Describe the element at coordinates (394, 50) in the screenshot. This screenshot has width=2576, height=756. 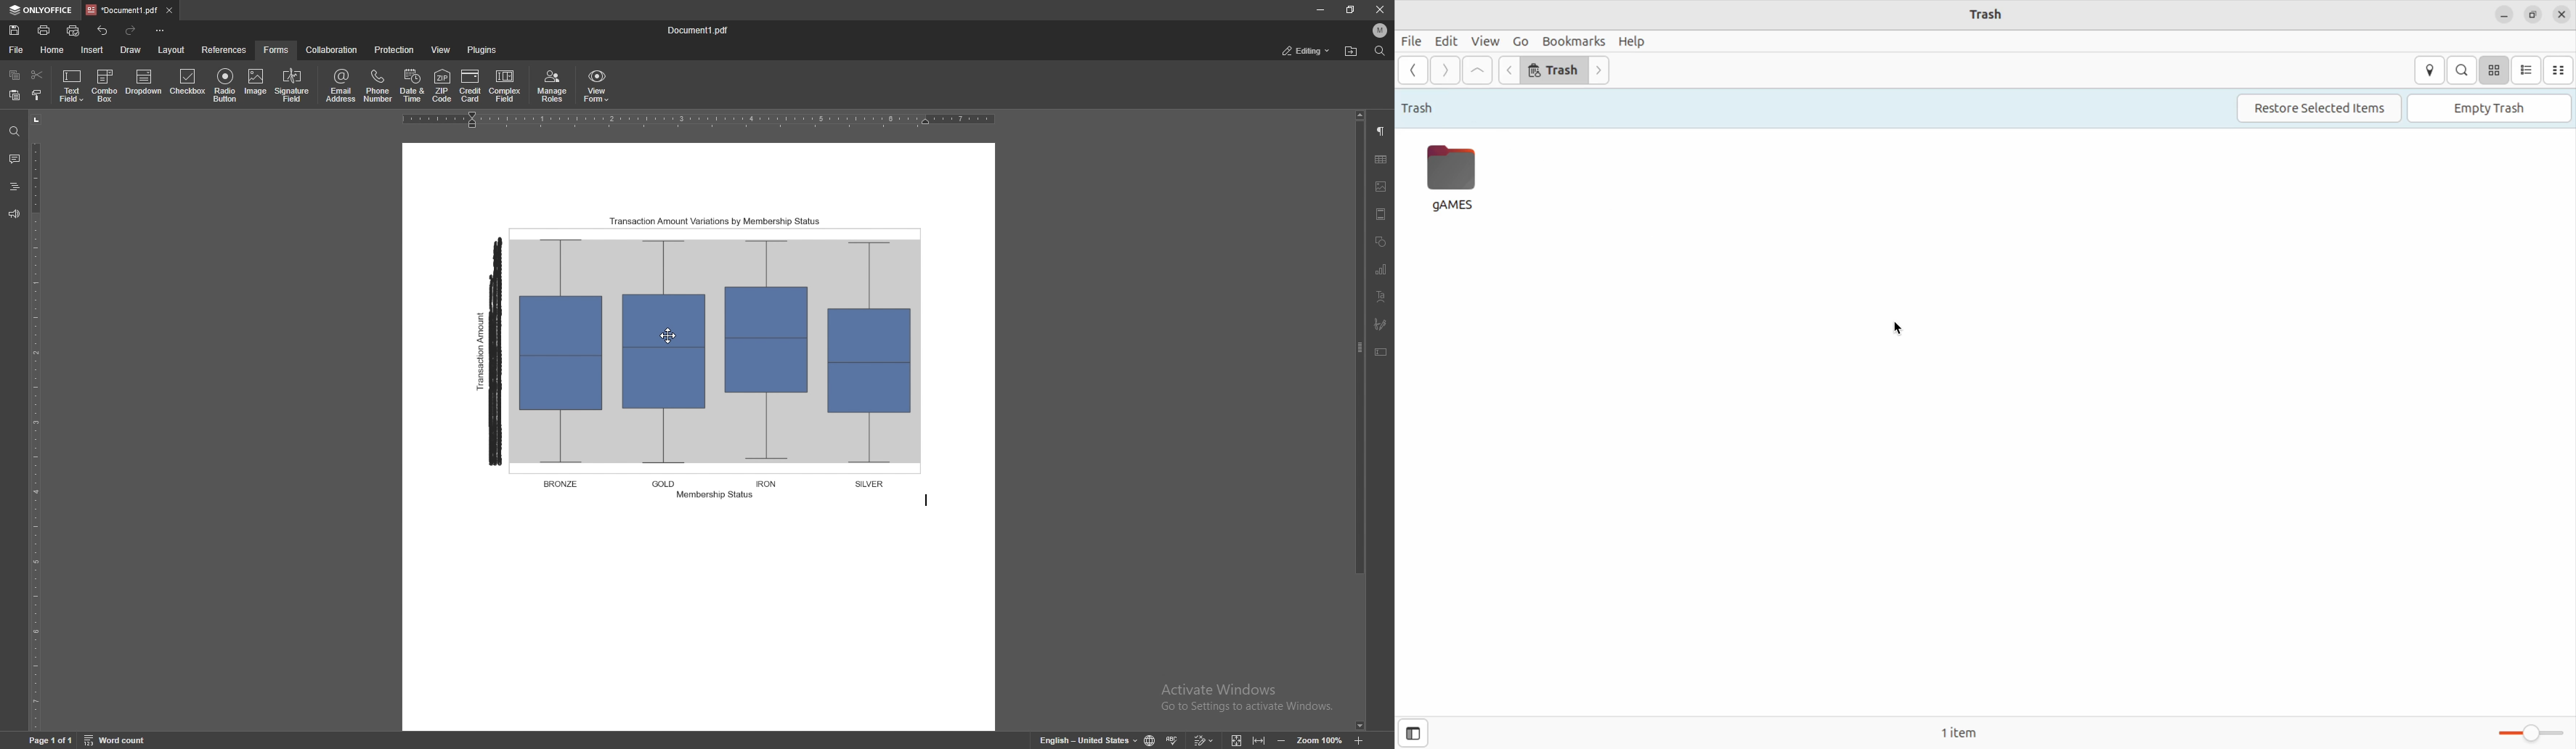
I see `protection` at that location.